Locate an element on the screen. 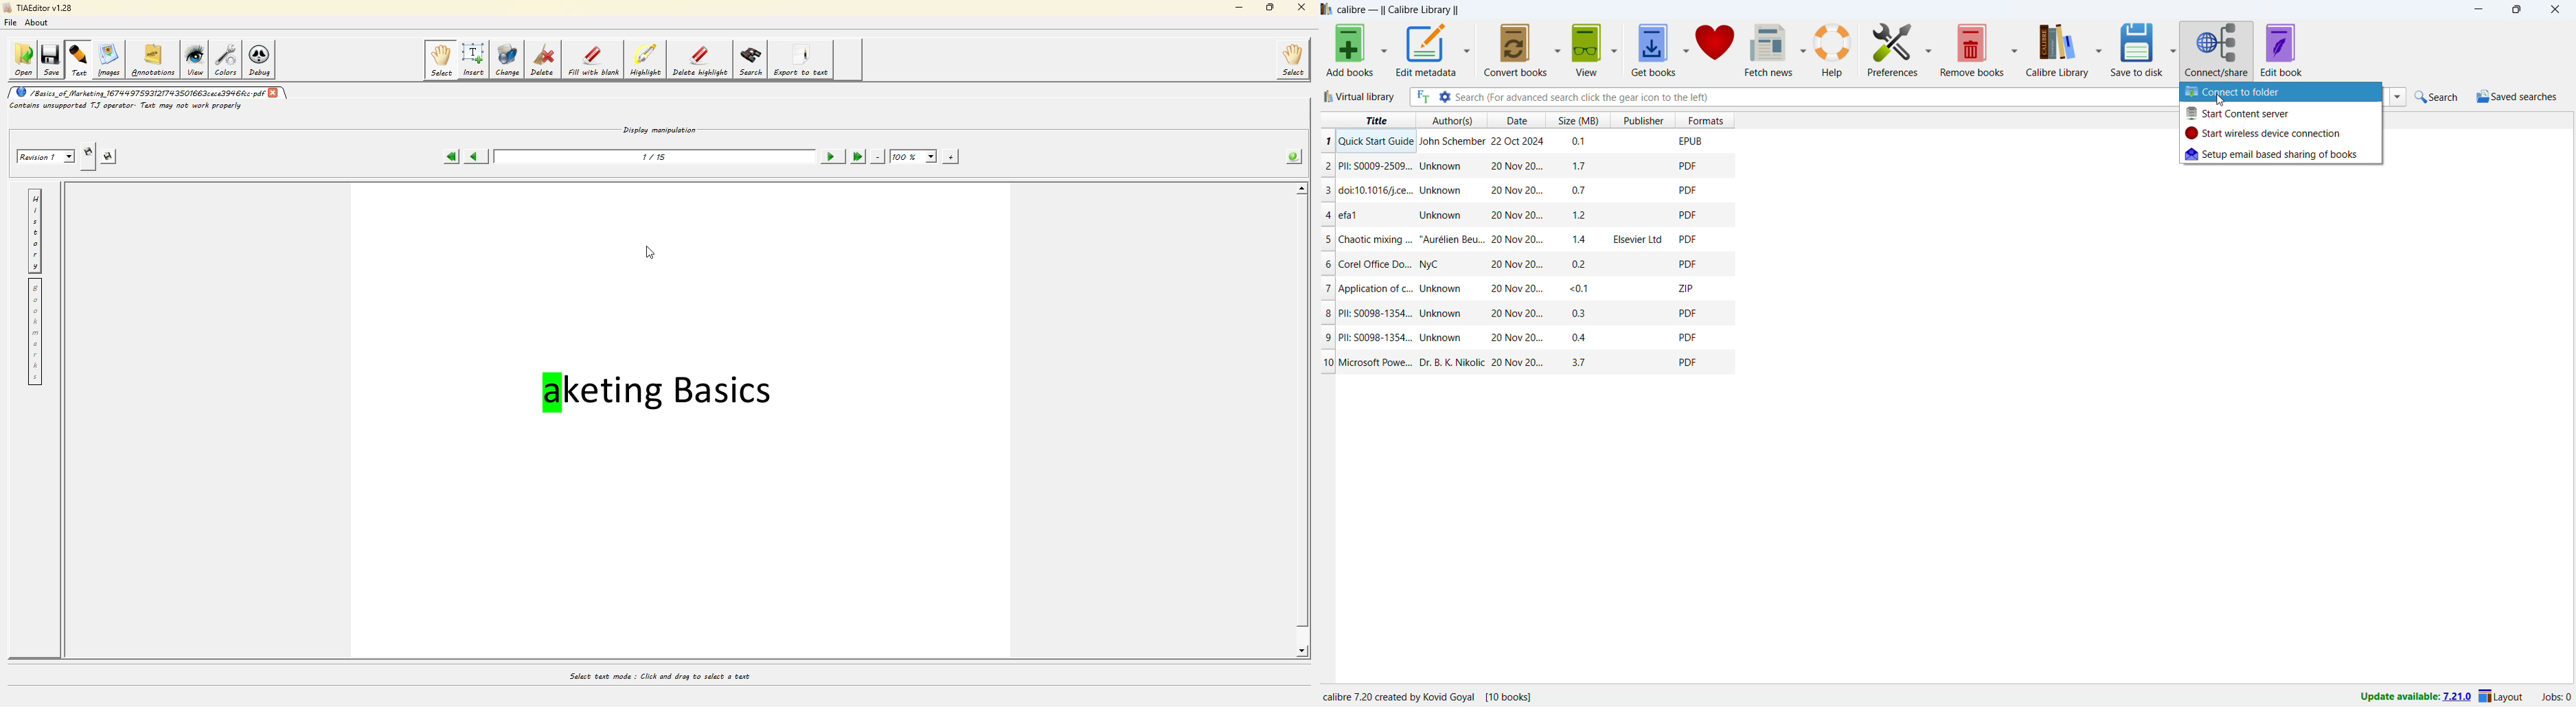 Image resolution: width=2576 pixels, height=728 pixels. sort by authors is located at coordinates (1453, 120).